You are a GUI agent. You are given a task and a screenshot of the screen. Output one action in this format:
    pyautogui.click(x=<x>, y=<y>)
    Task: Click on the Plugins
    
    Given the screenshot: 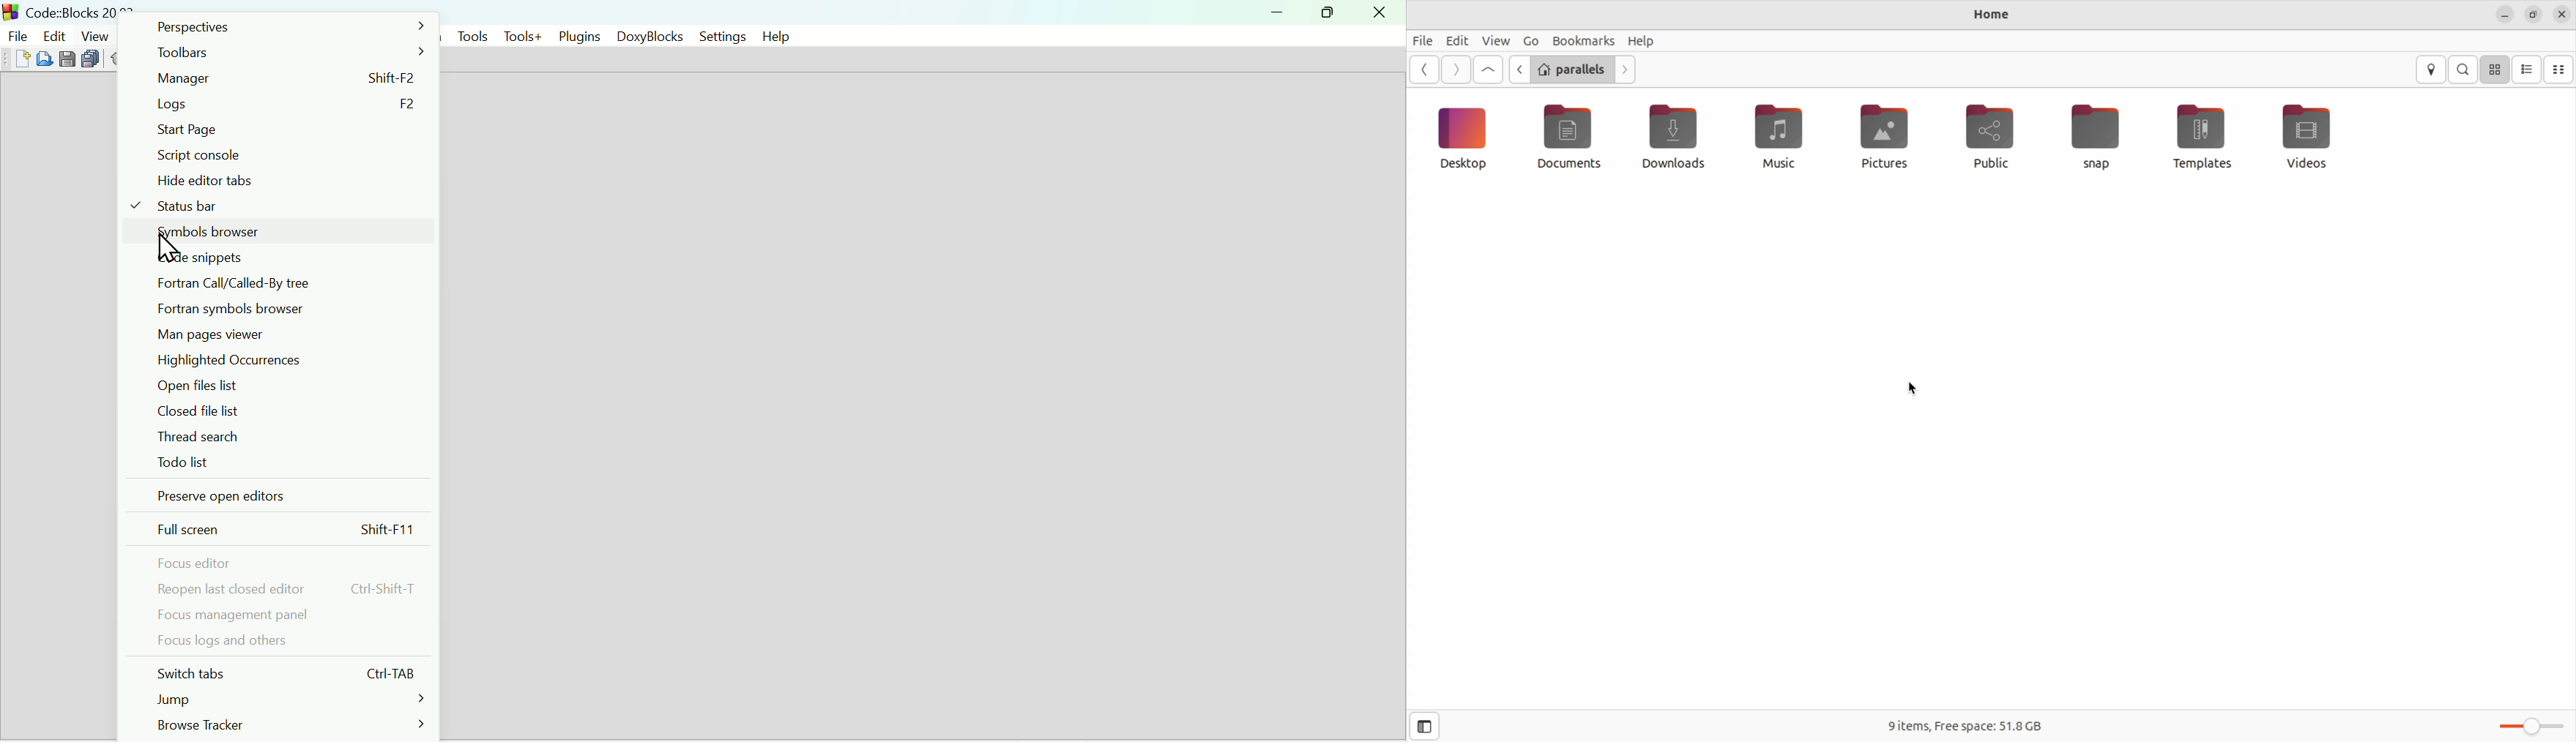 What is the action you would take?
    pyautogui.click(x=579, y=34)
    